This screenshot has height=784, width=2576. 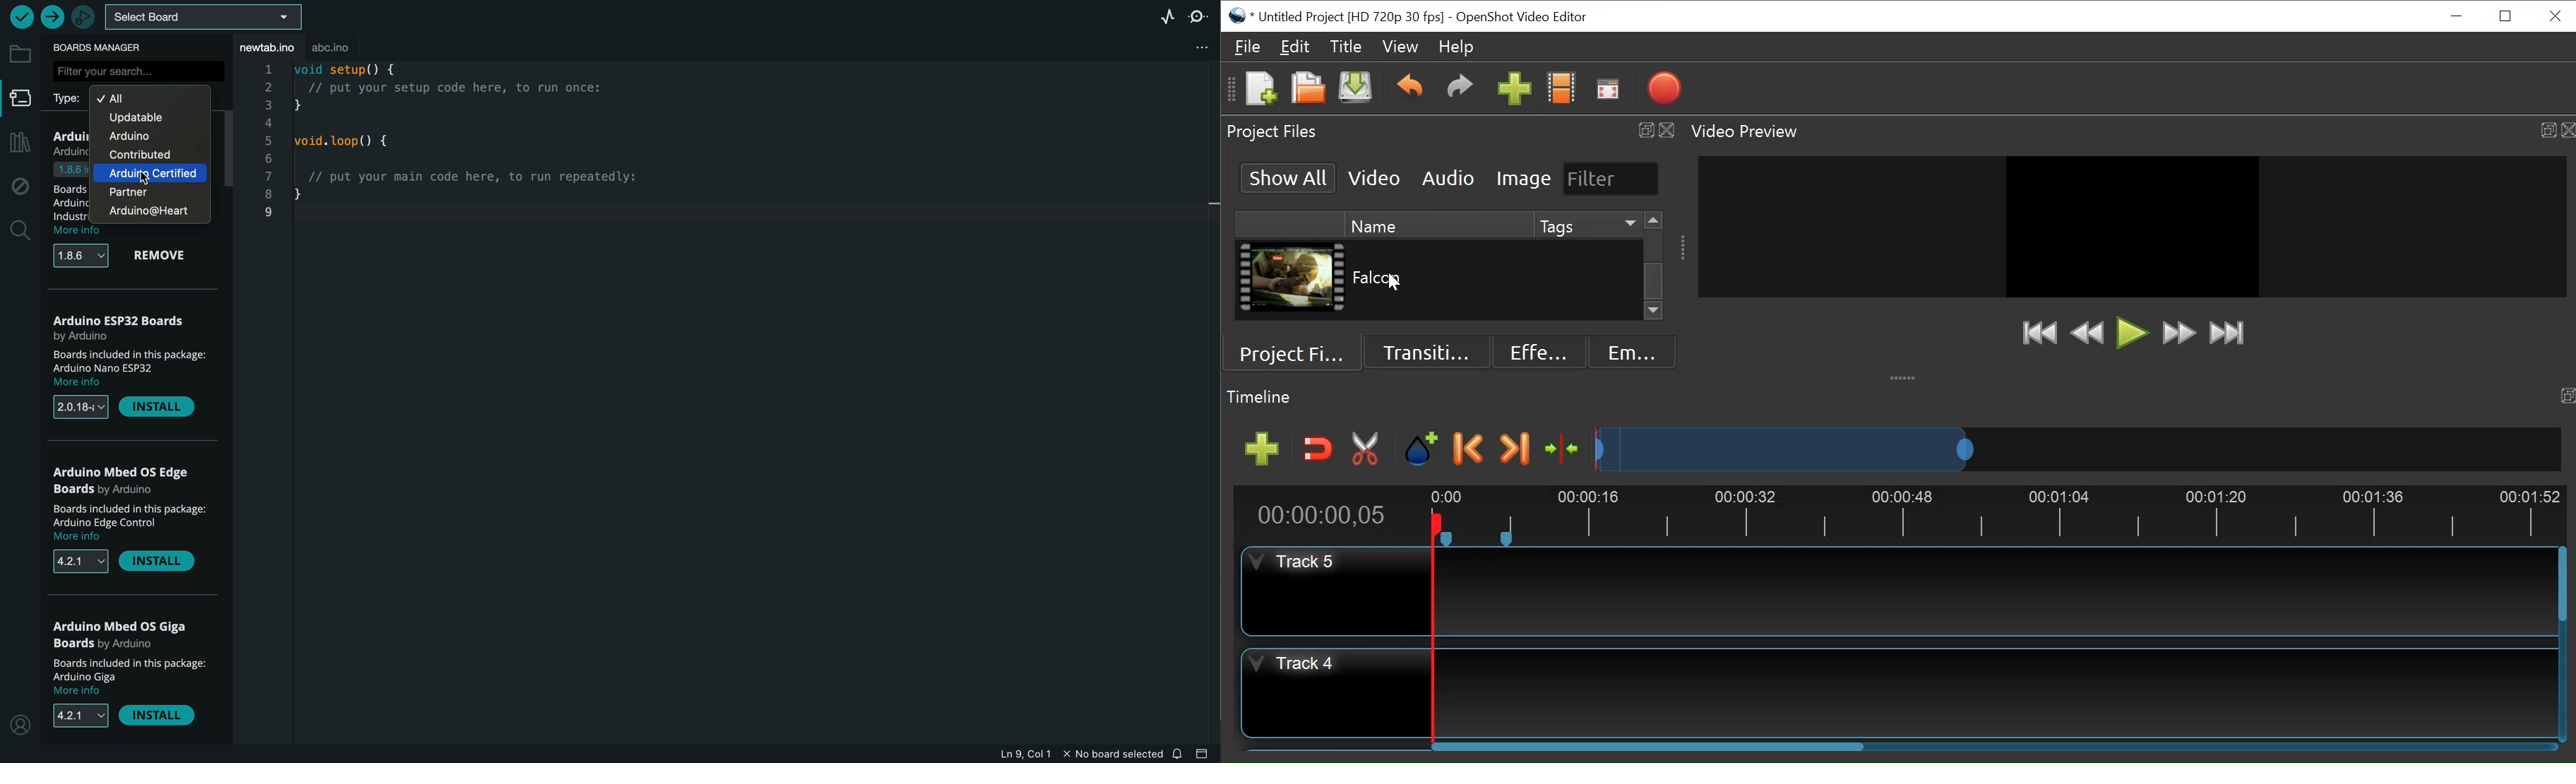 I want to click on install, so click(x=159, y=563).